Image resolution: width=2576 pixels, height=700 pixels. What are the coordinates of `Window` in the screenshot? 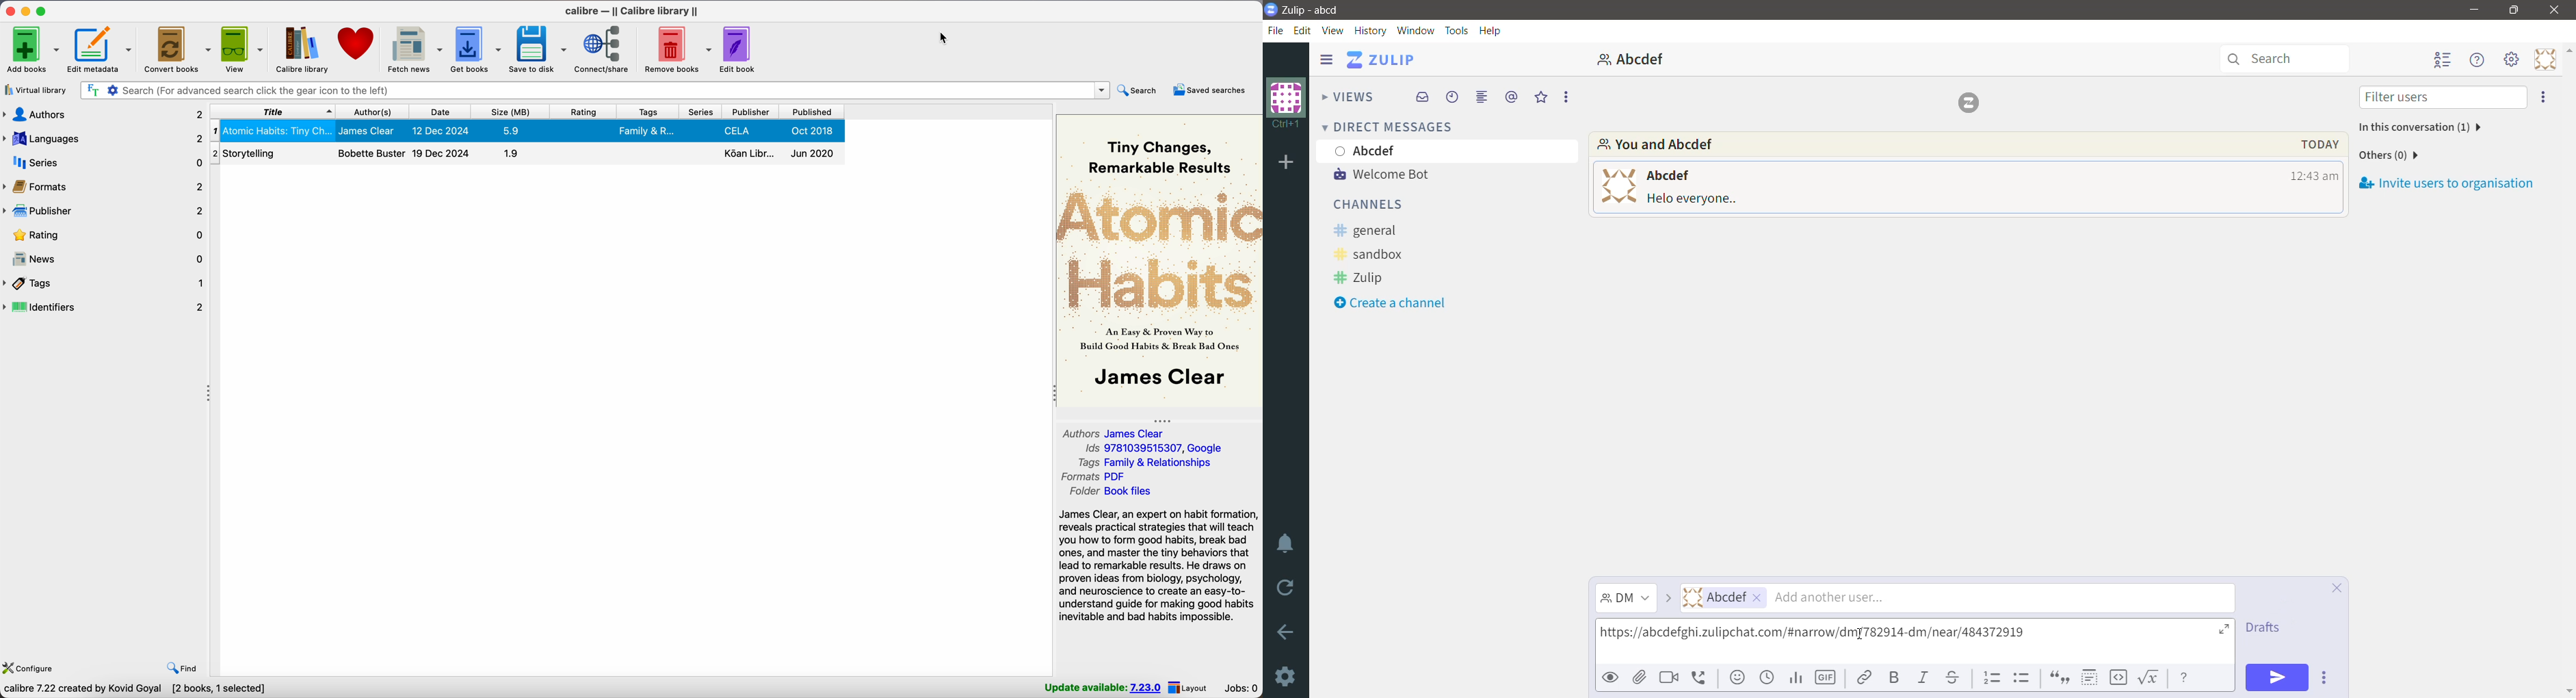 It's located at (1416, 30).